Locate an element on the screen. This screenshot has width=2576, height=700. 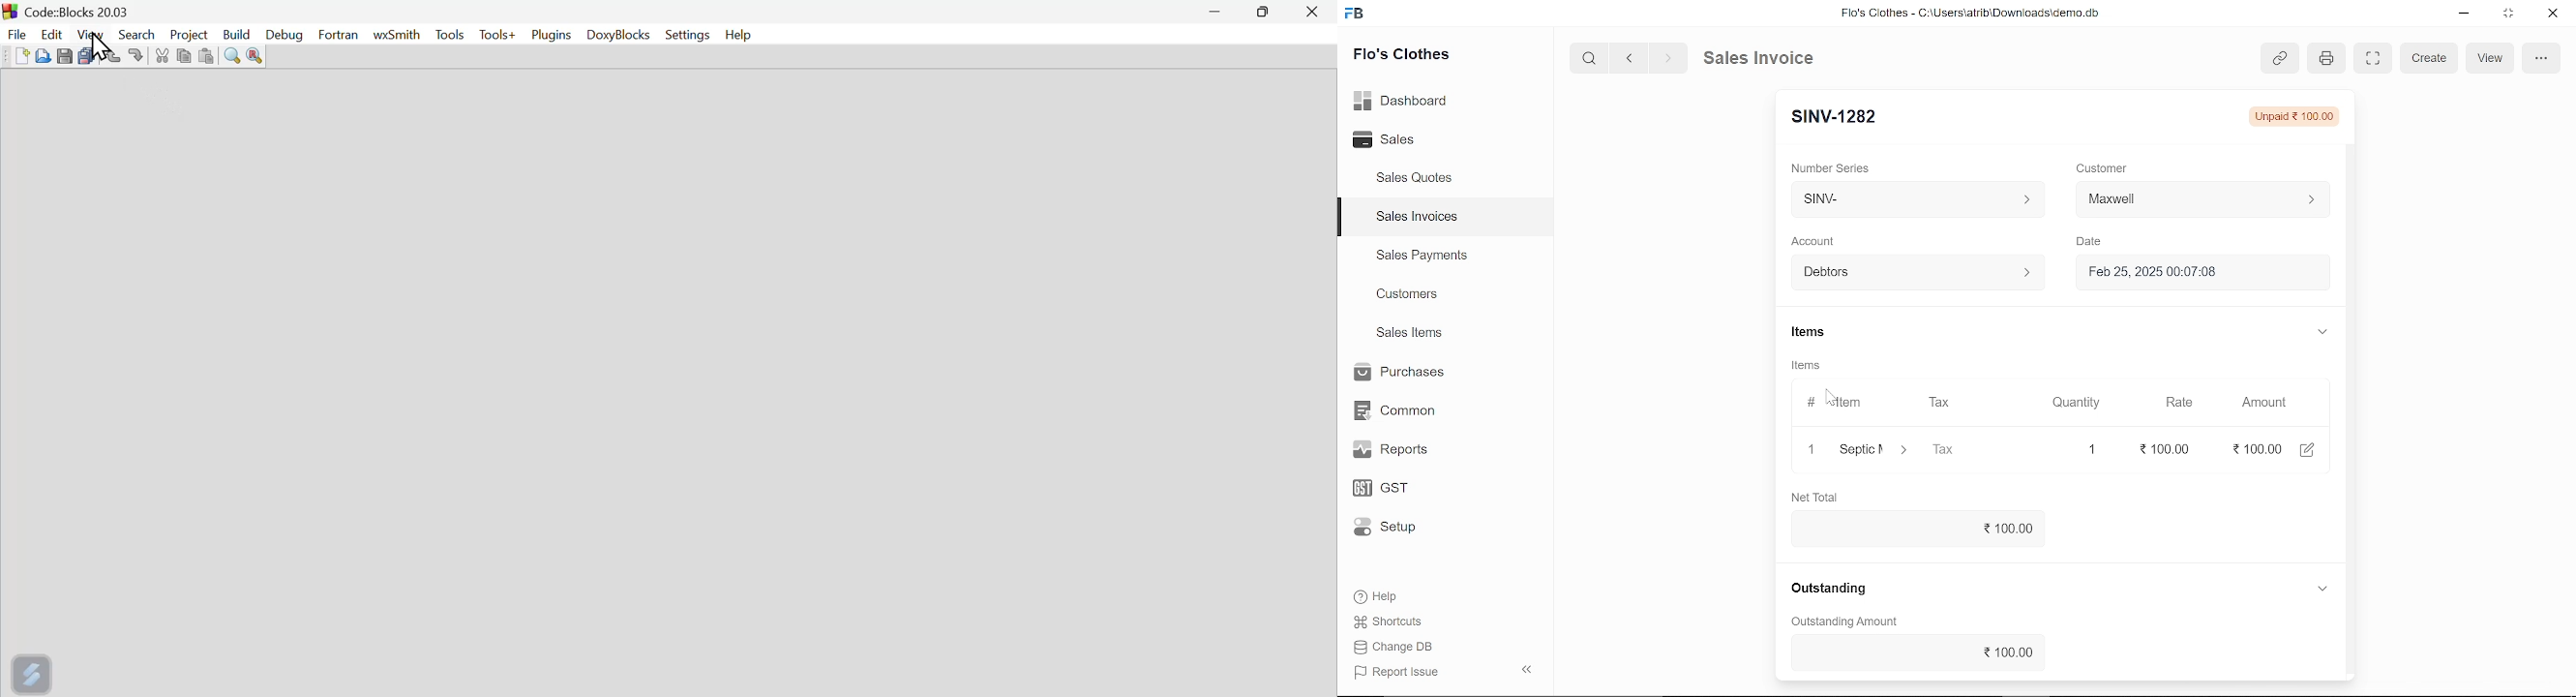
Insert Customer is located at coordinates (2199, 199).